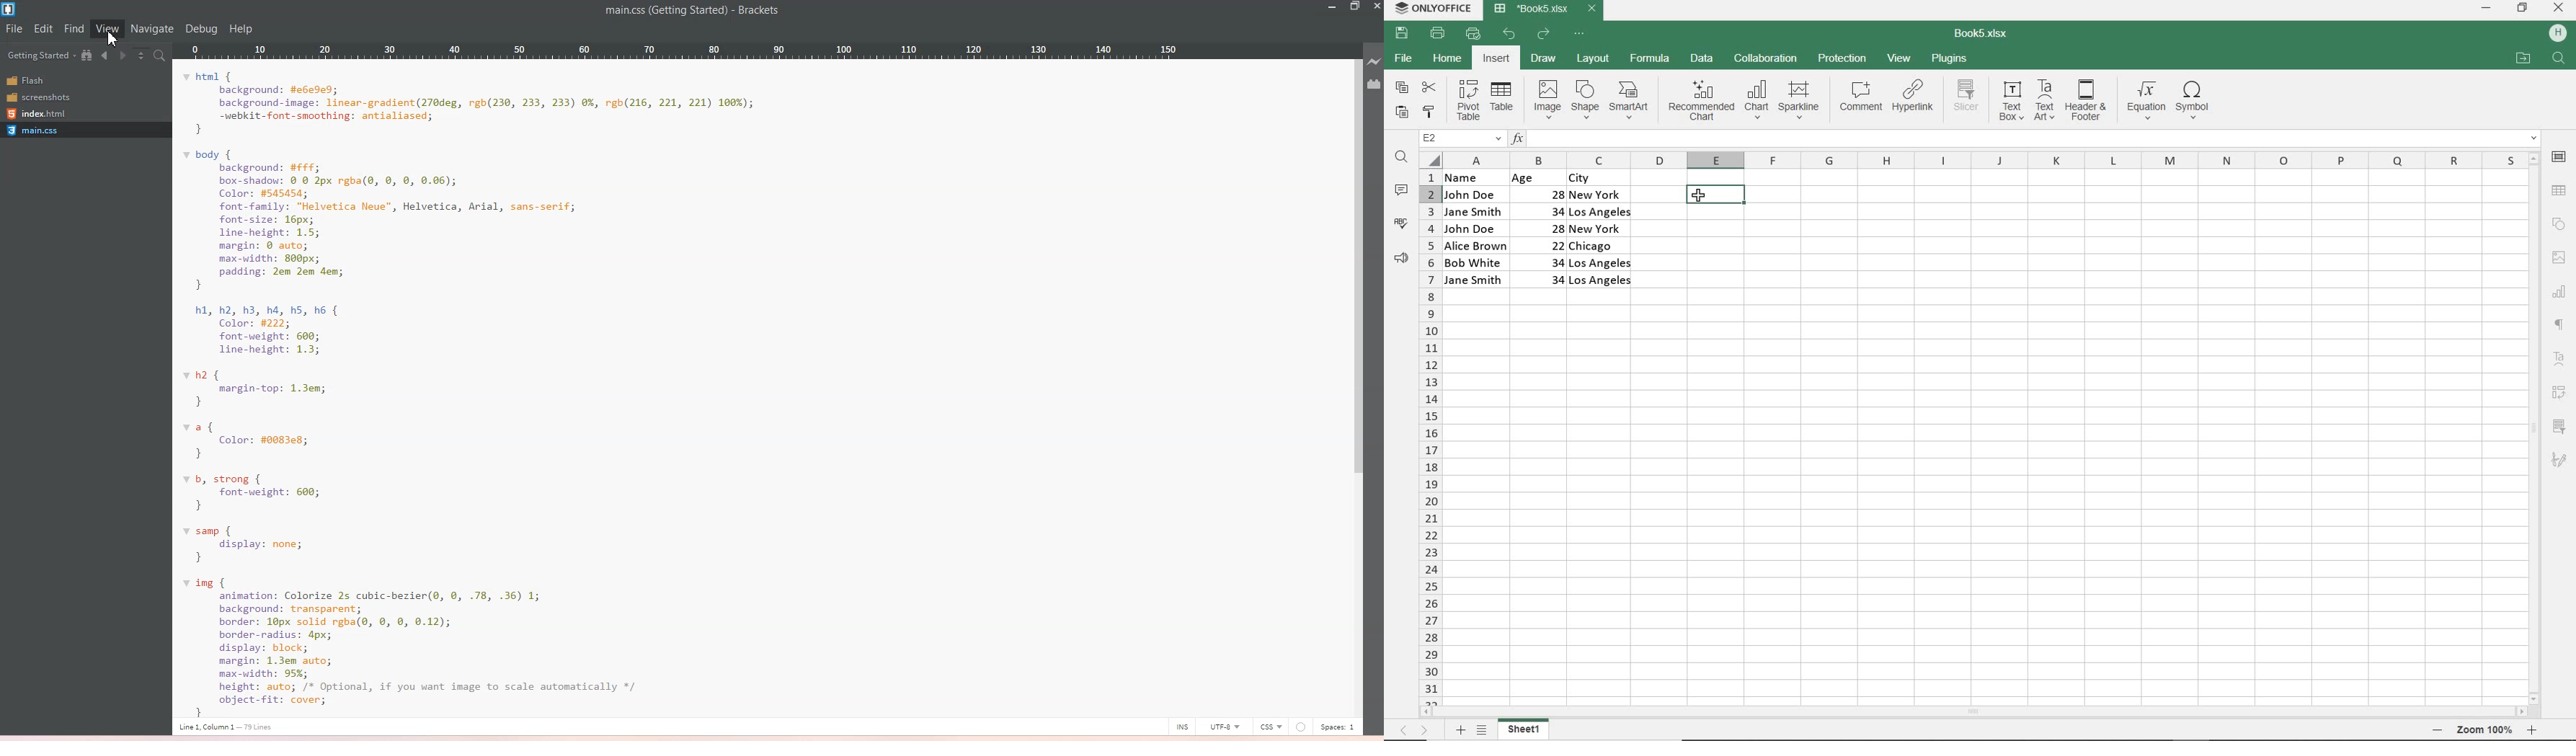 Image resolution: width=2576 pixels, height=756 pixels. Describe the element at coordinates (1356, 385) in the screenshot. I see `Vertical Scroll Bar` at that location.